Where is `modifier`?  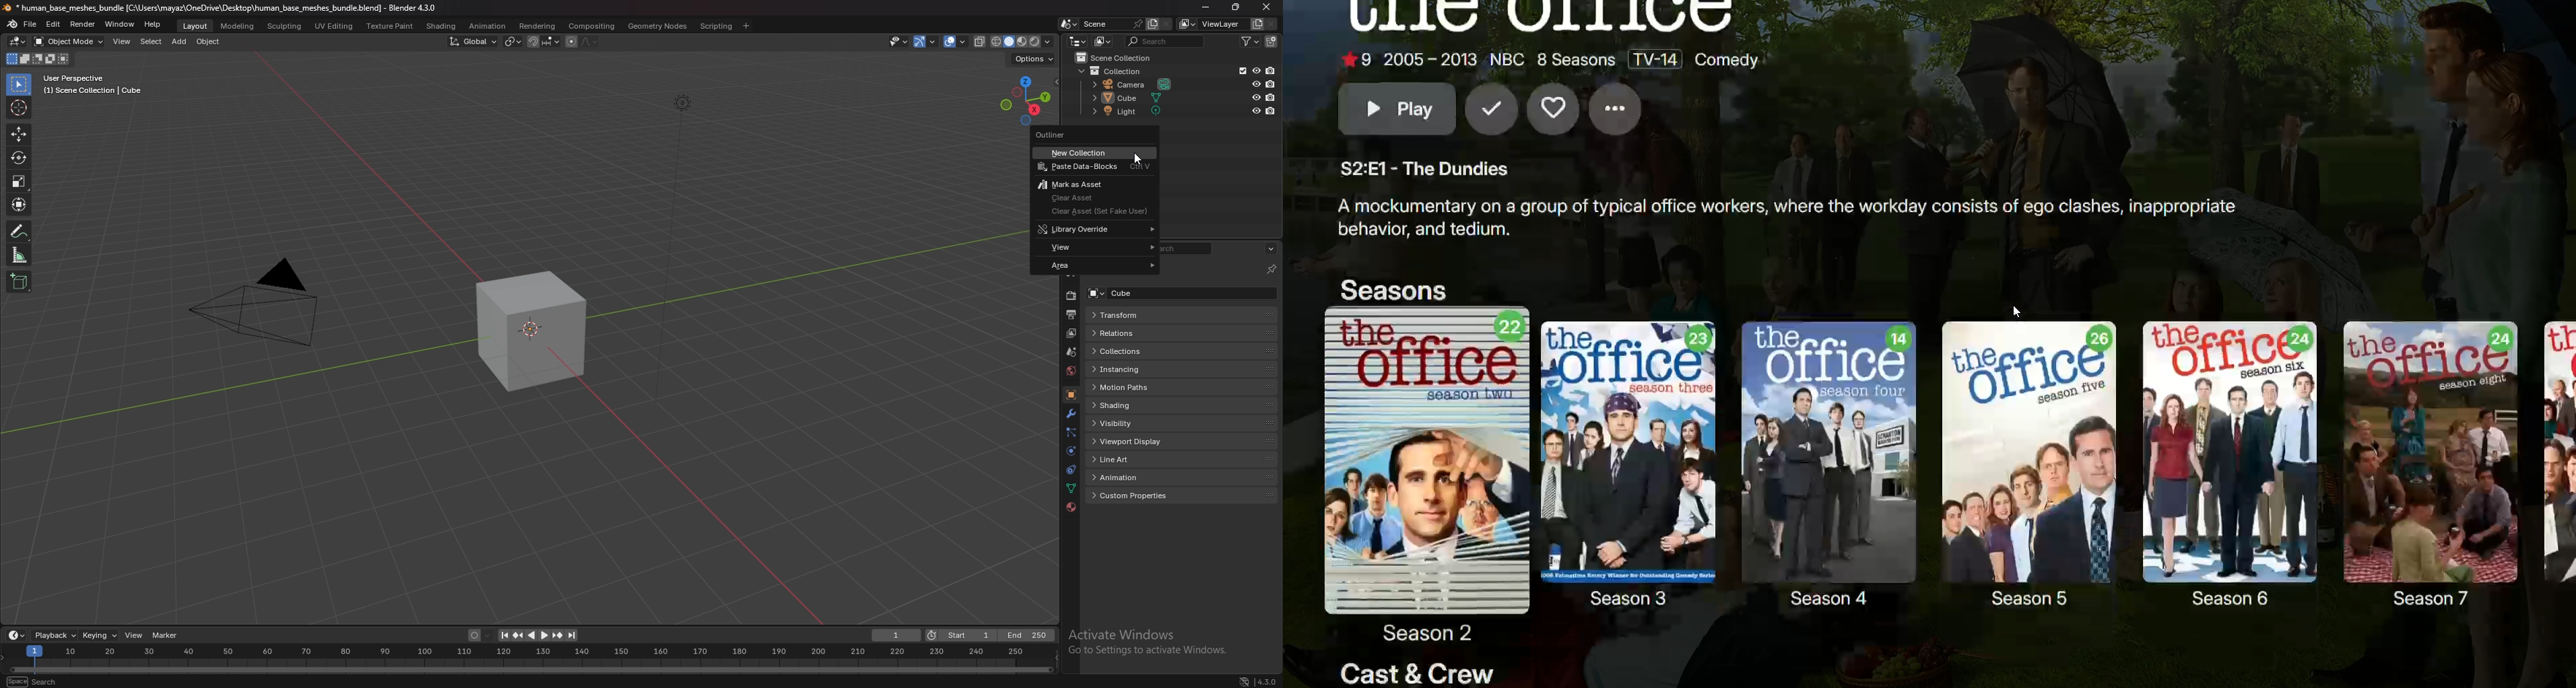 modifier is located at coordinates (1071, 415).